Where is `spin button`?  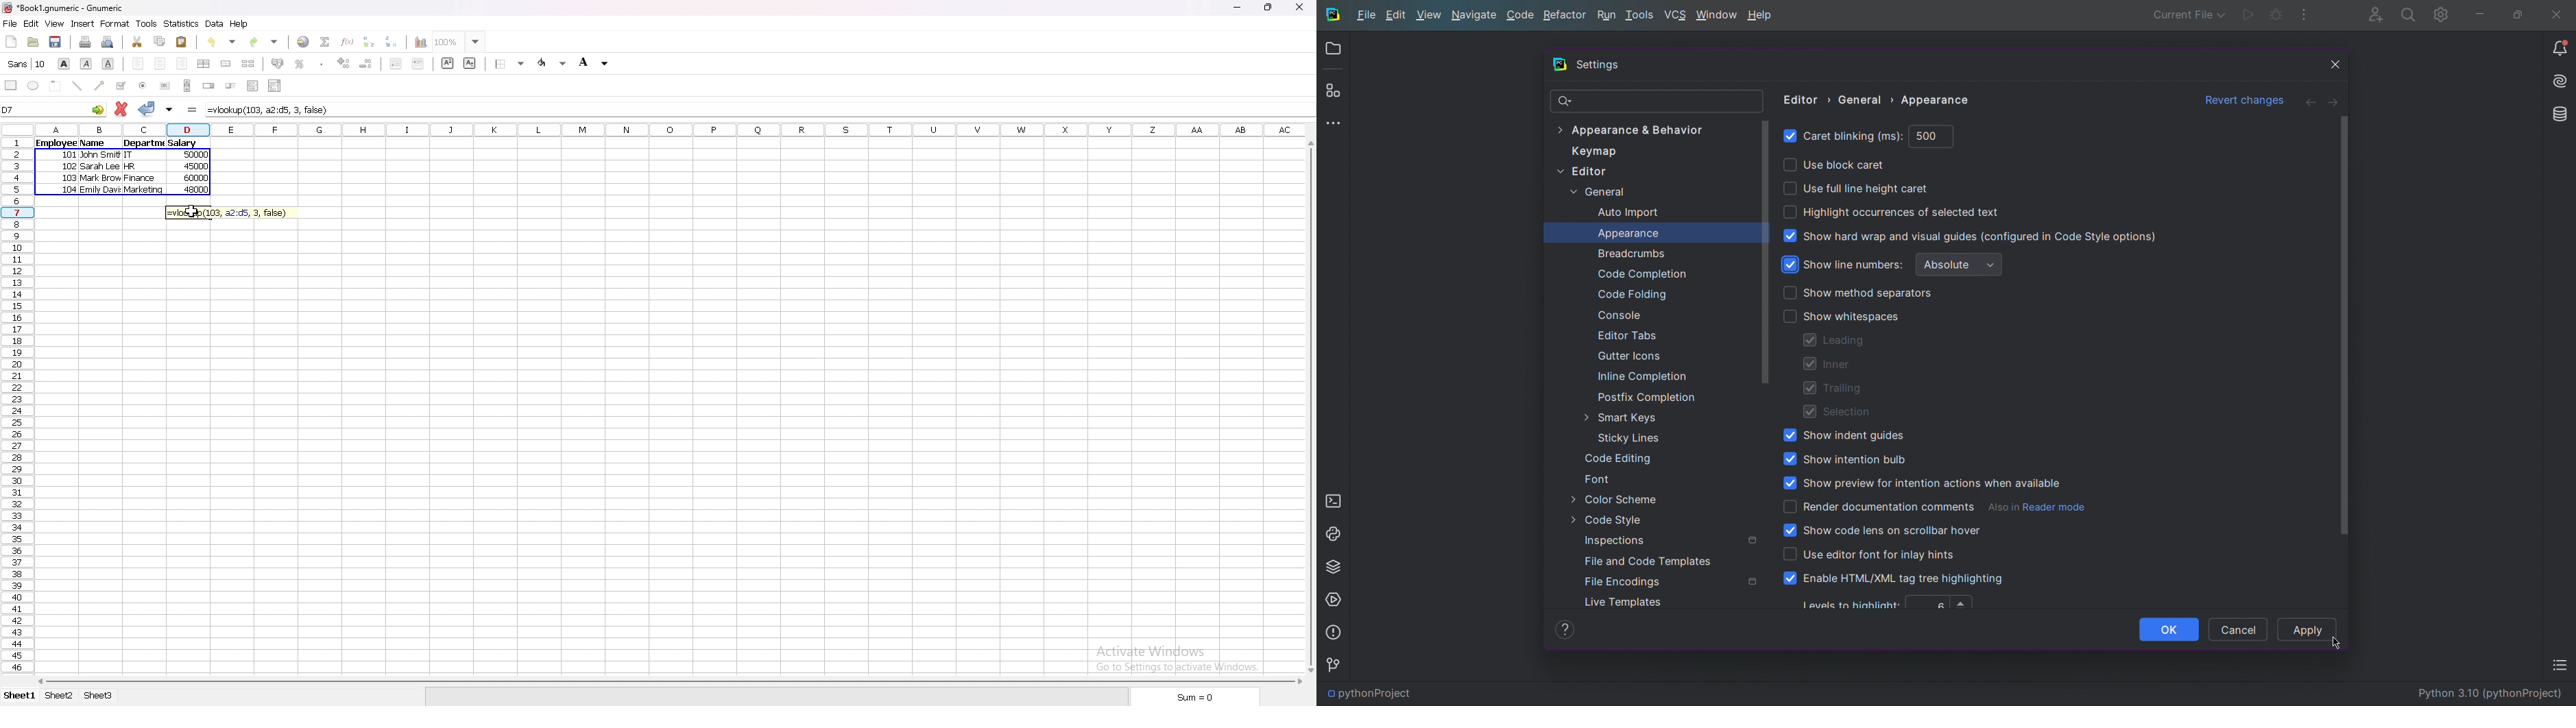
spin button is located at coordinates (209, 85).